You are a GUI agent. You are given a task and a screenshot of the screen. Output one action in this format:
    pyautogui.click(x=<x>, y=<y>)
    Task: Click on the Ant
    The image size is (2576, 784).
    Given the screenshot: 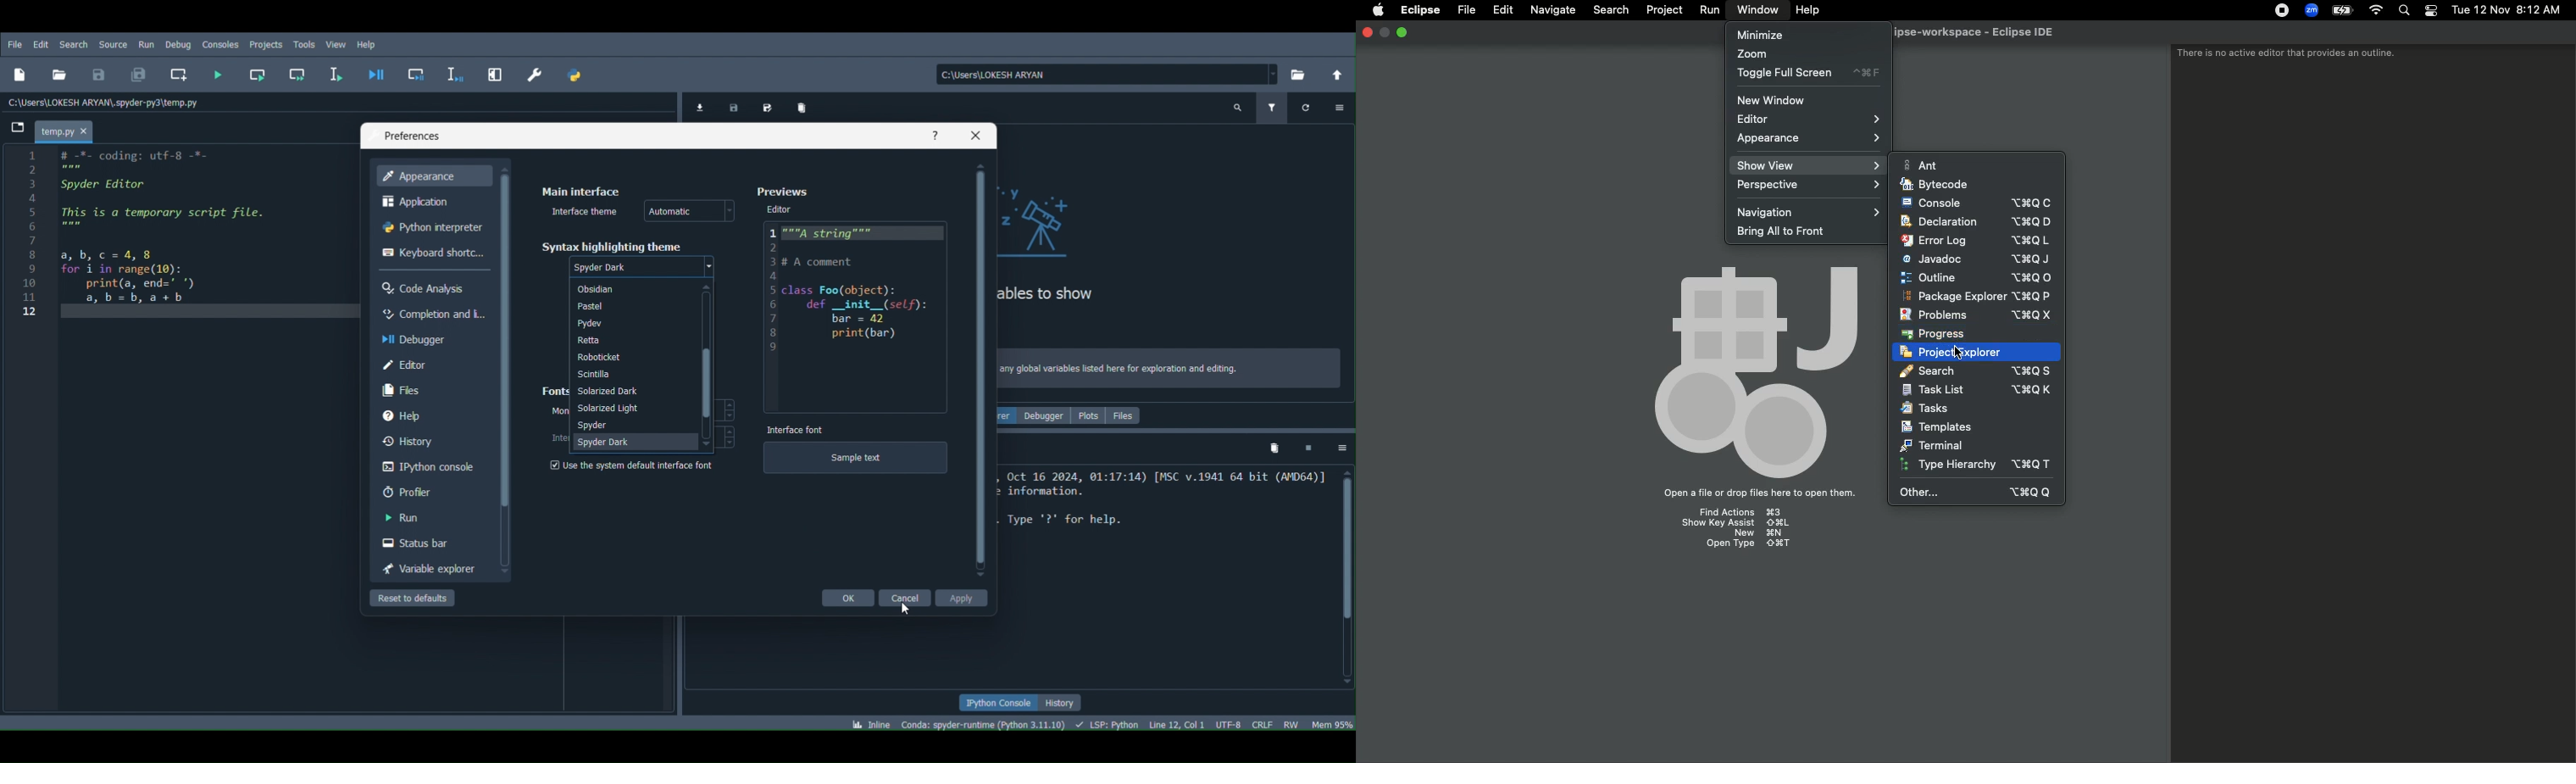 What is the action you would take?
    pyautogui.click(x=1924, y=164)
    